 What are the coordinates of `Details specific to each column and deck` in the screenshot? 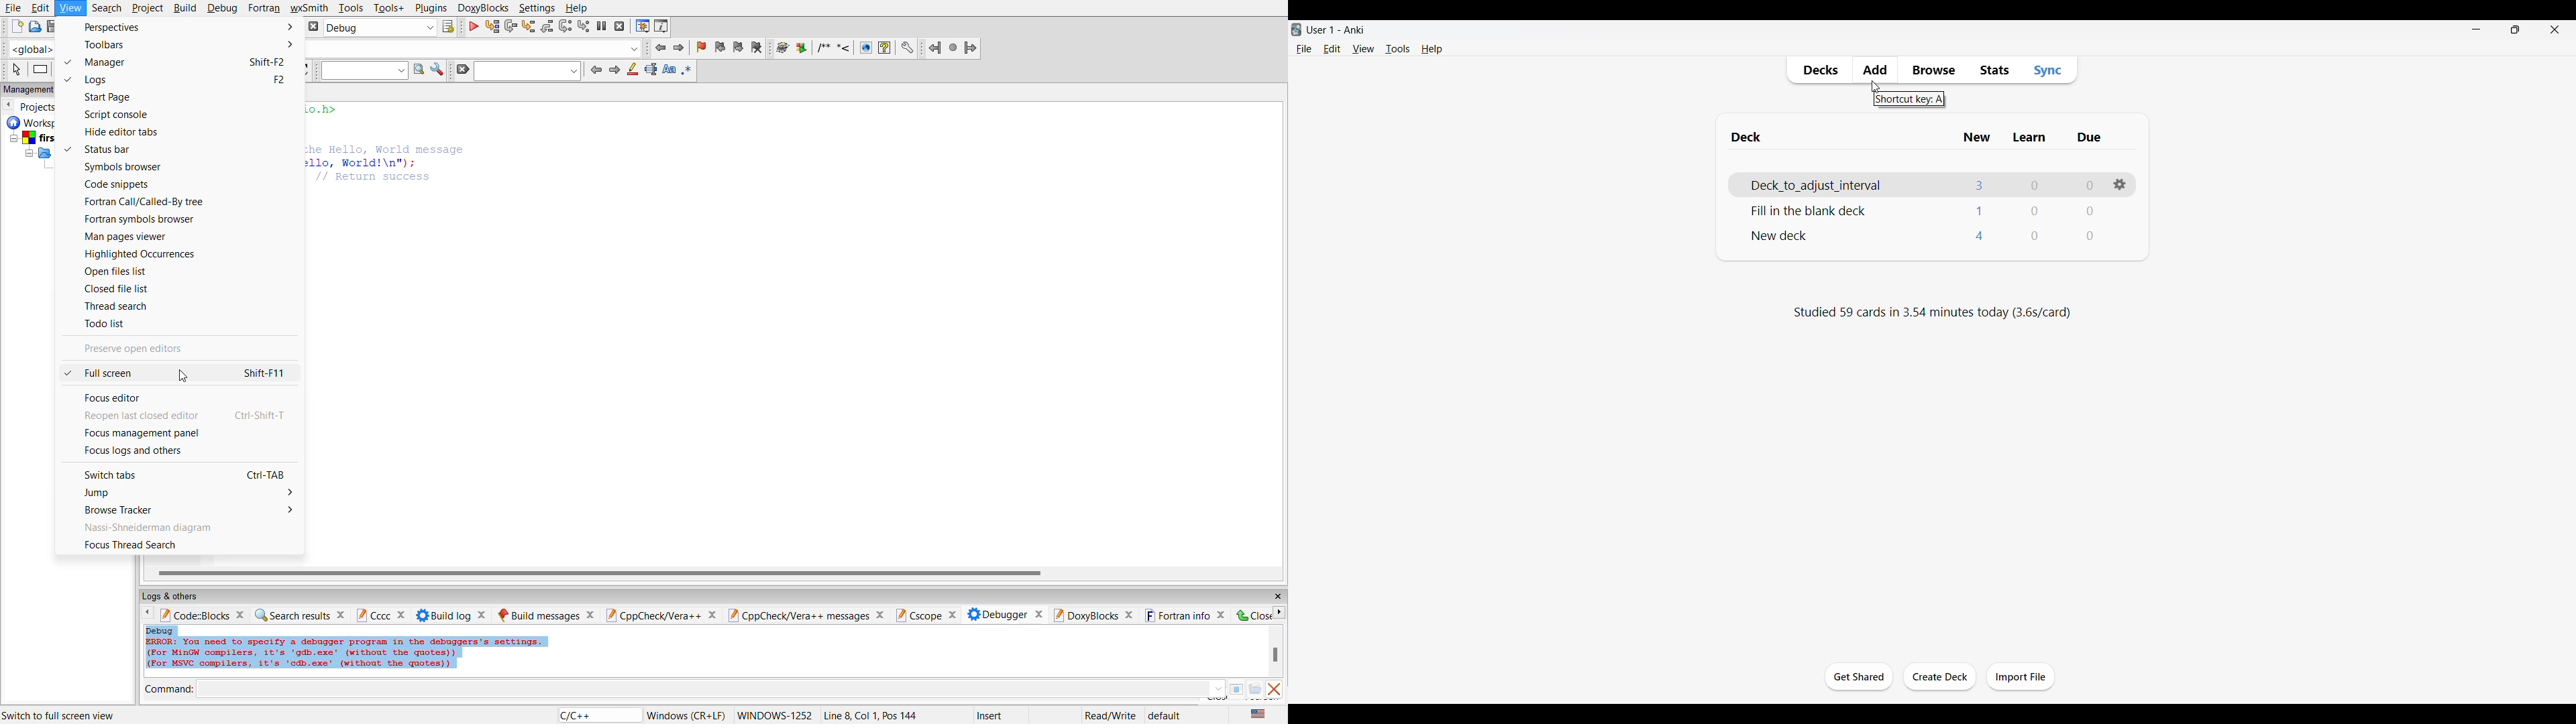 It's located at (2034, 187).